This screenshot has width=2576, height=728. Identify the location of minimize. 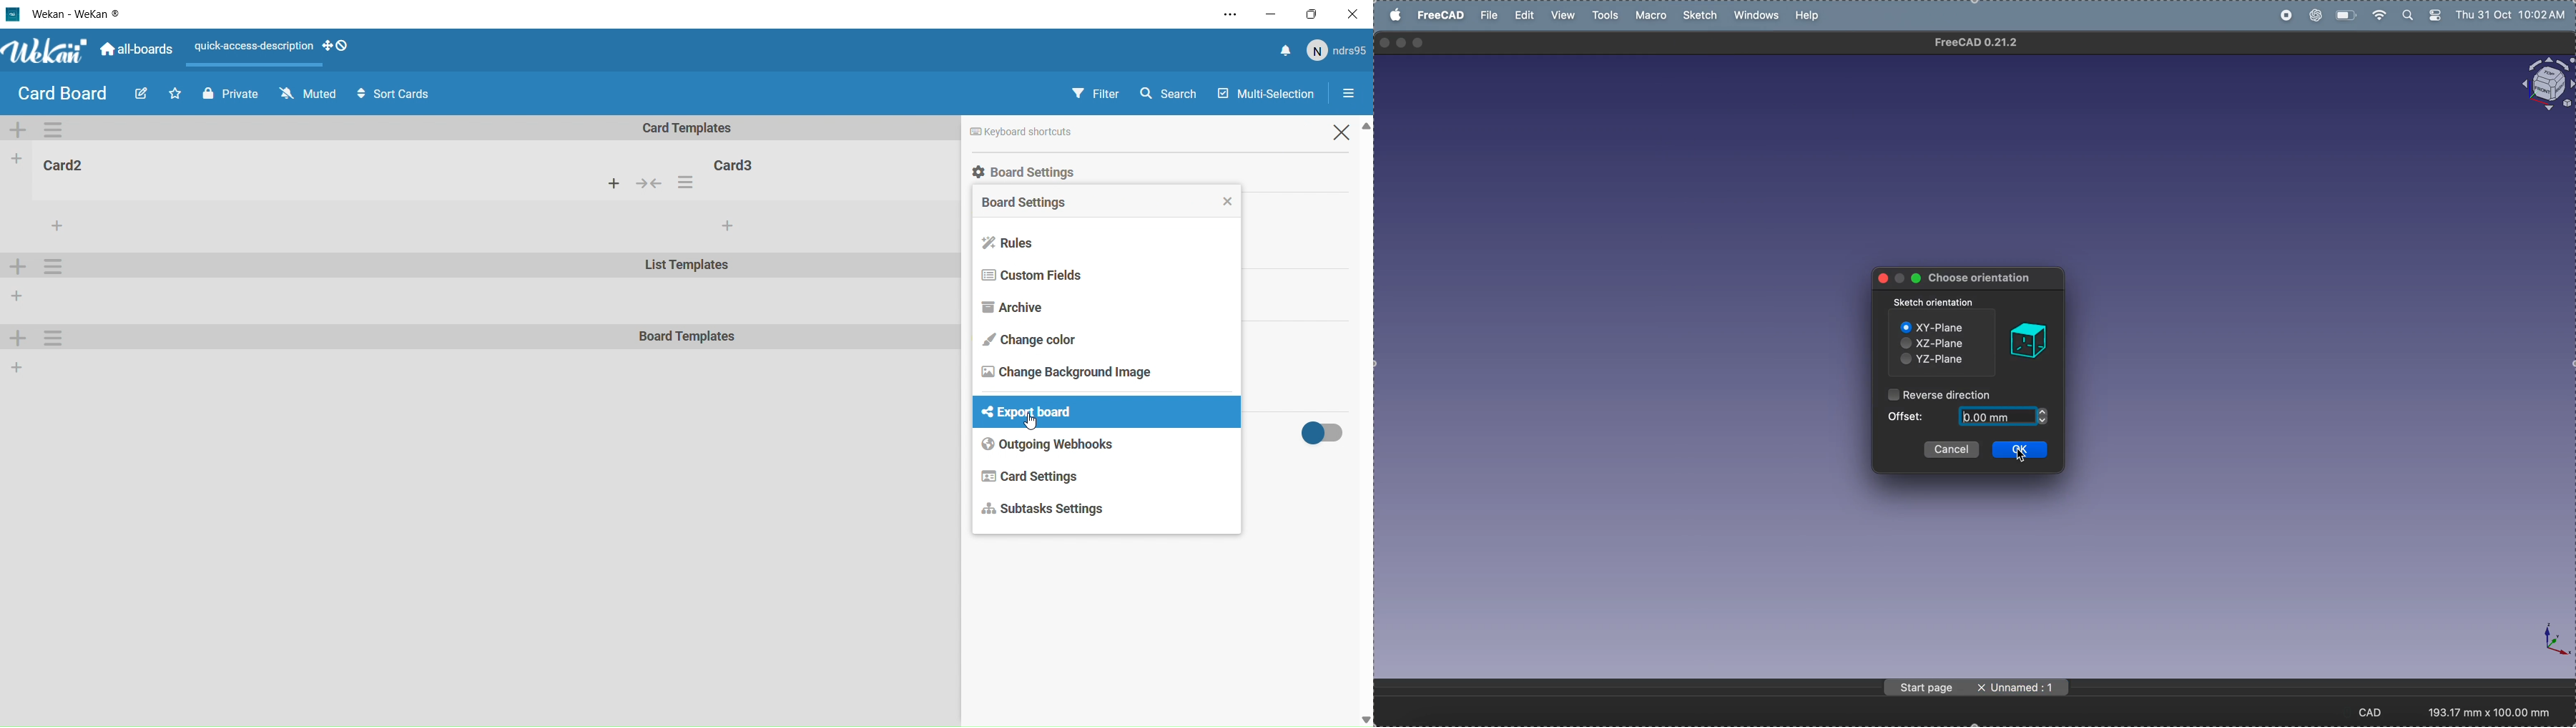
(1403, 43).